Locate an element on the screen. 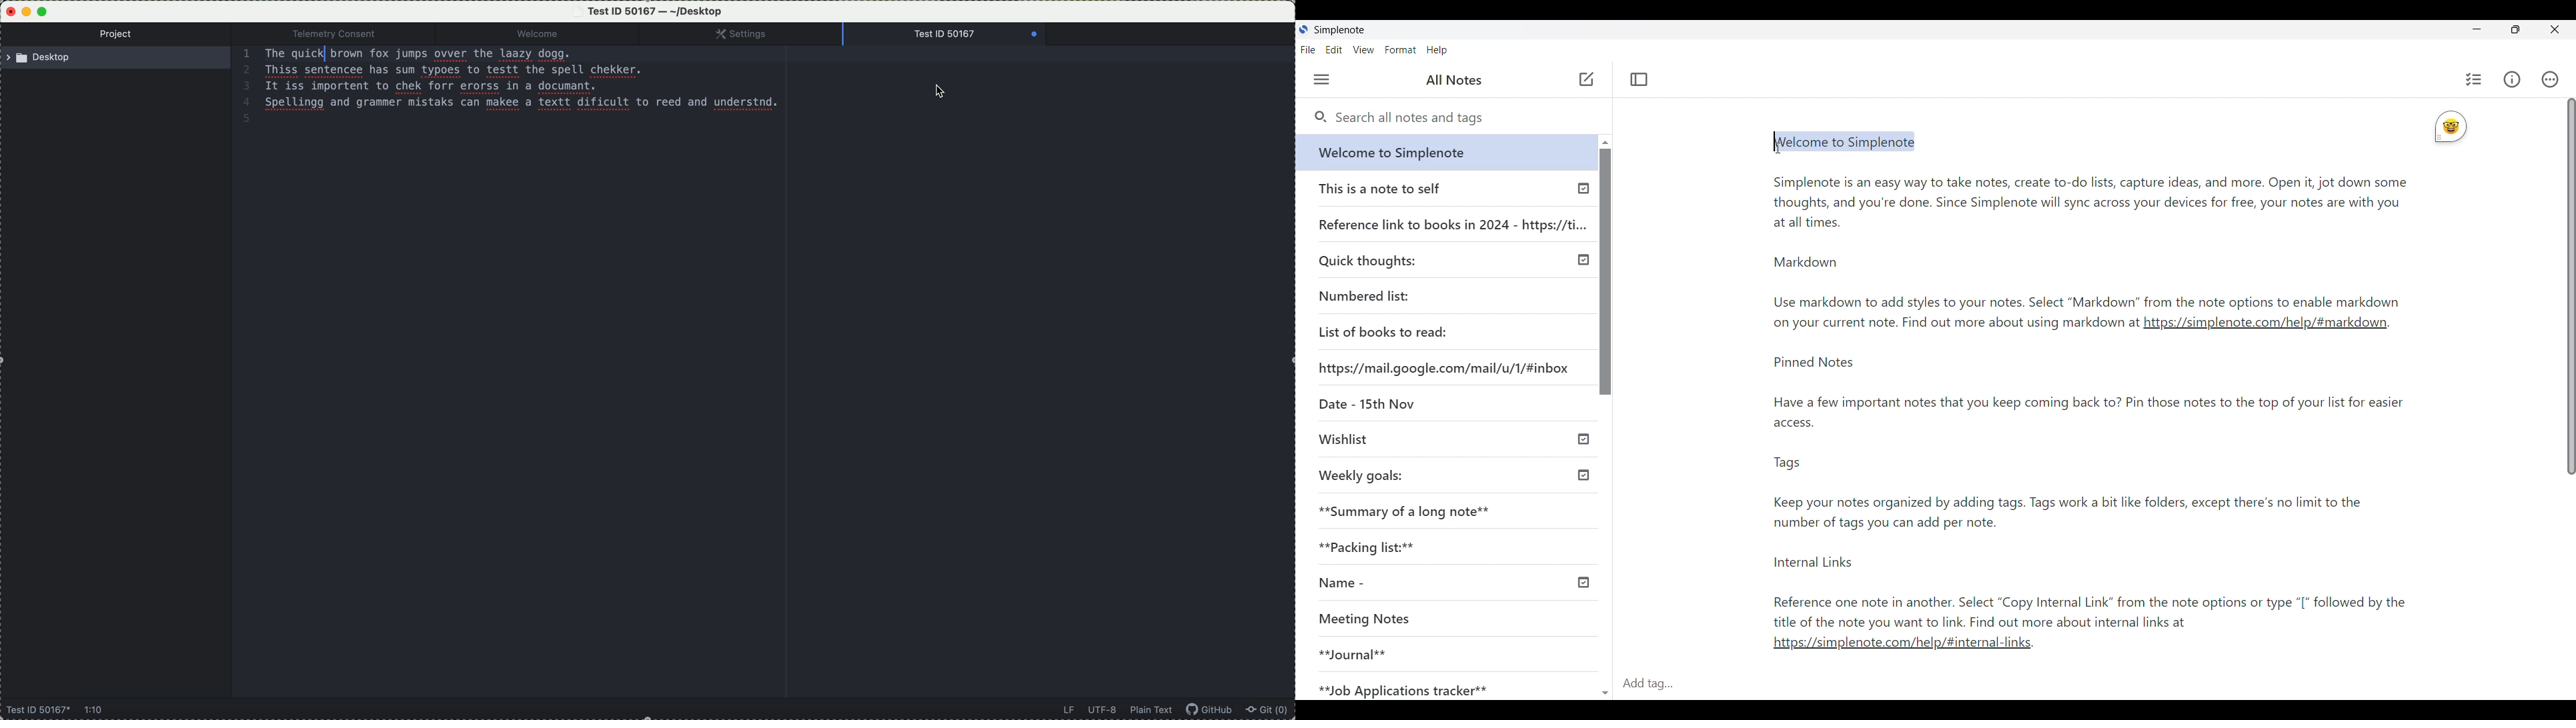  Quick slide to bottom is located at coordinates (1605, 687).